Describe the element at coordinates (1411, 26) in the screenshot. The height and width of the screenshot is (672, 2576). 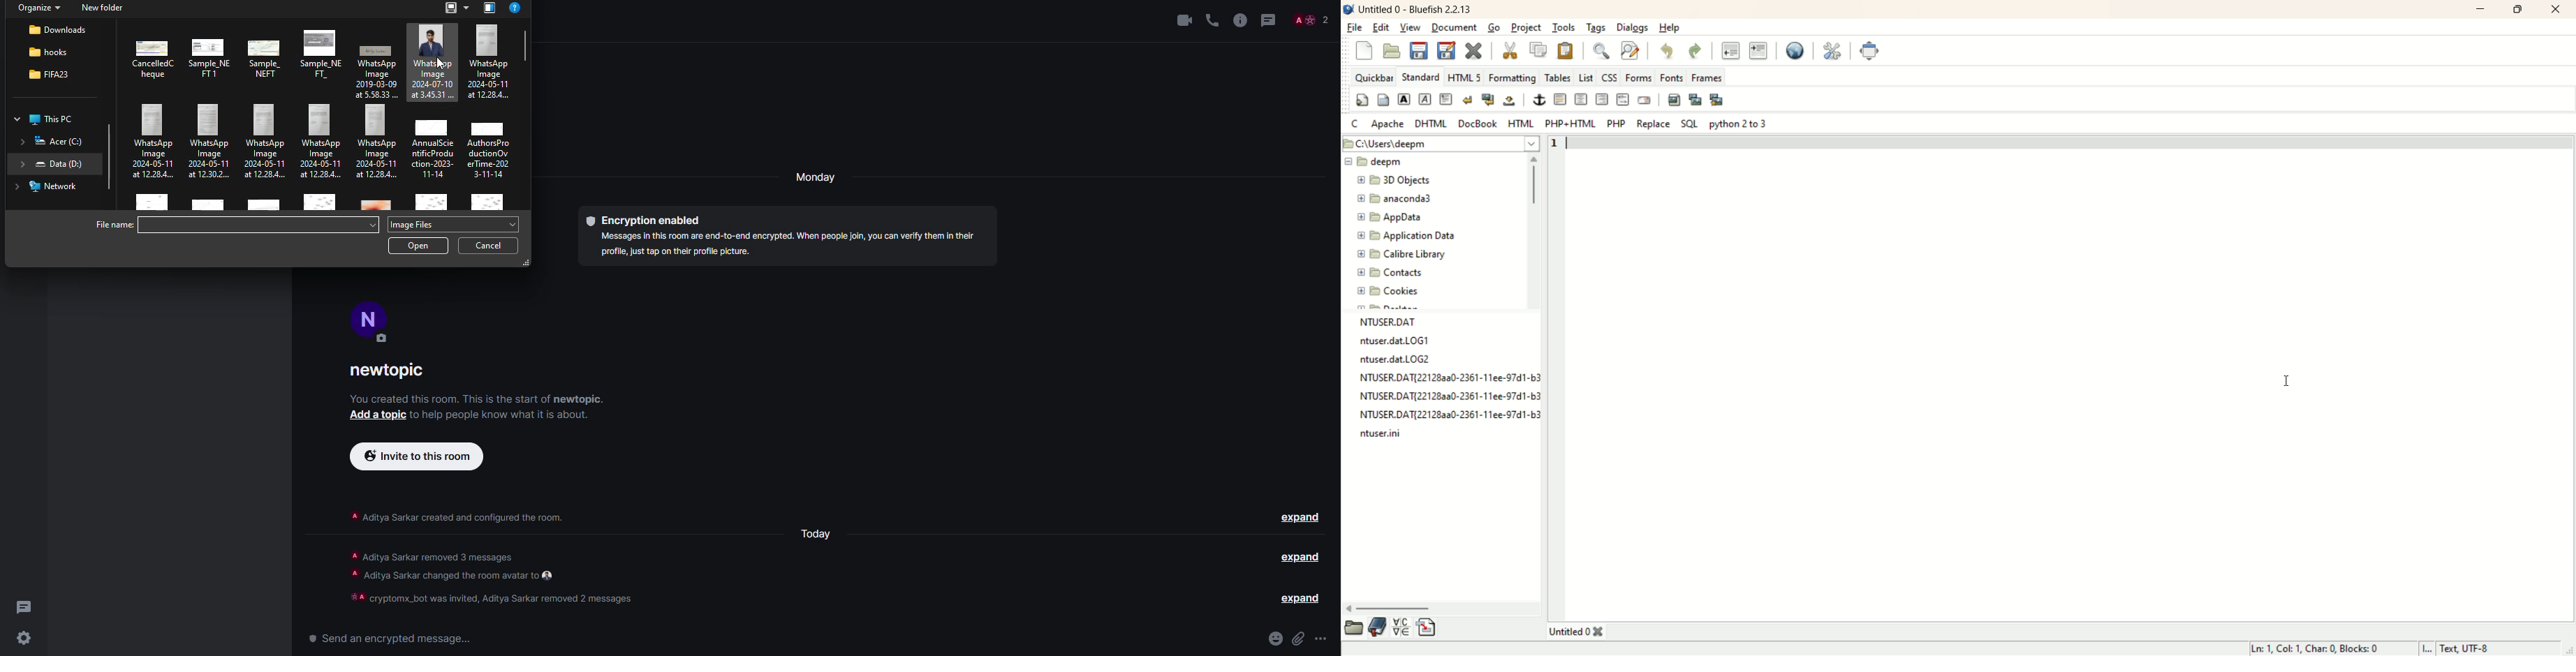
I see `view` at that location.